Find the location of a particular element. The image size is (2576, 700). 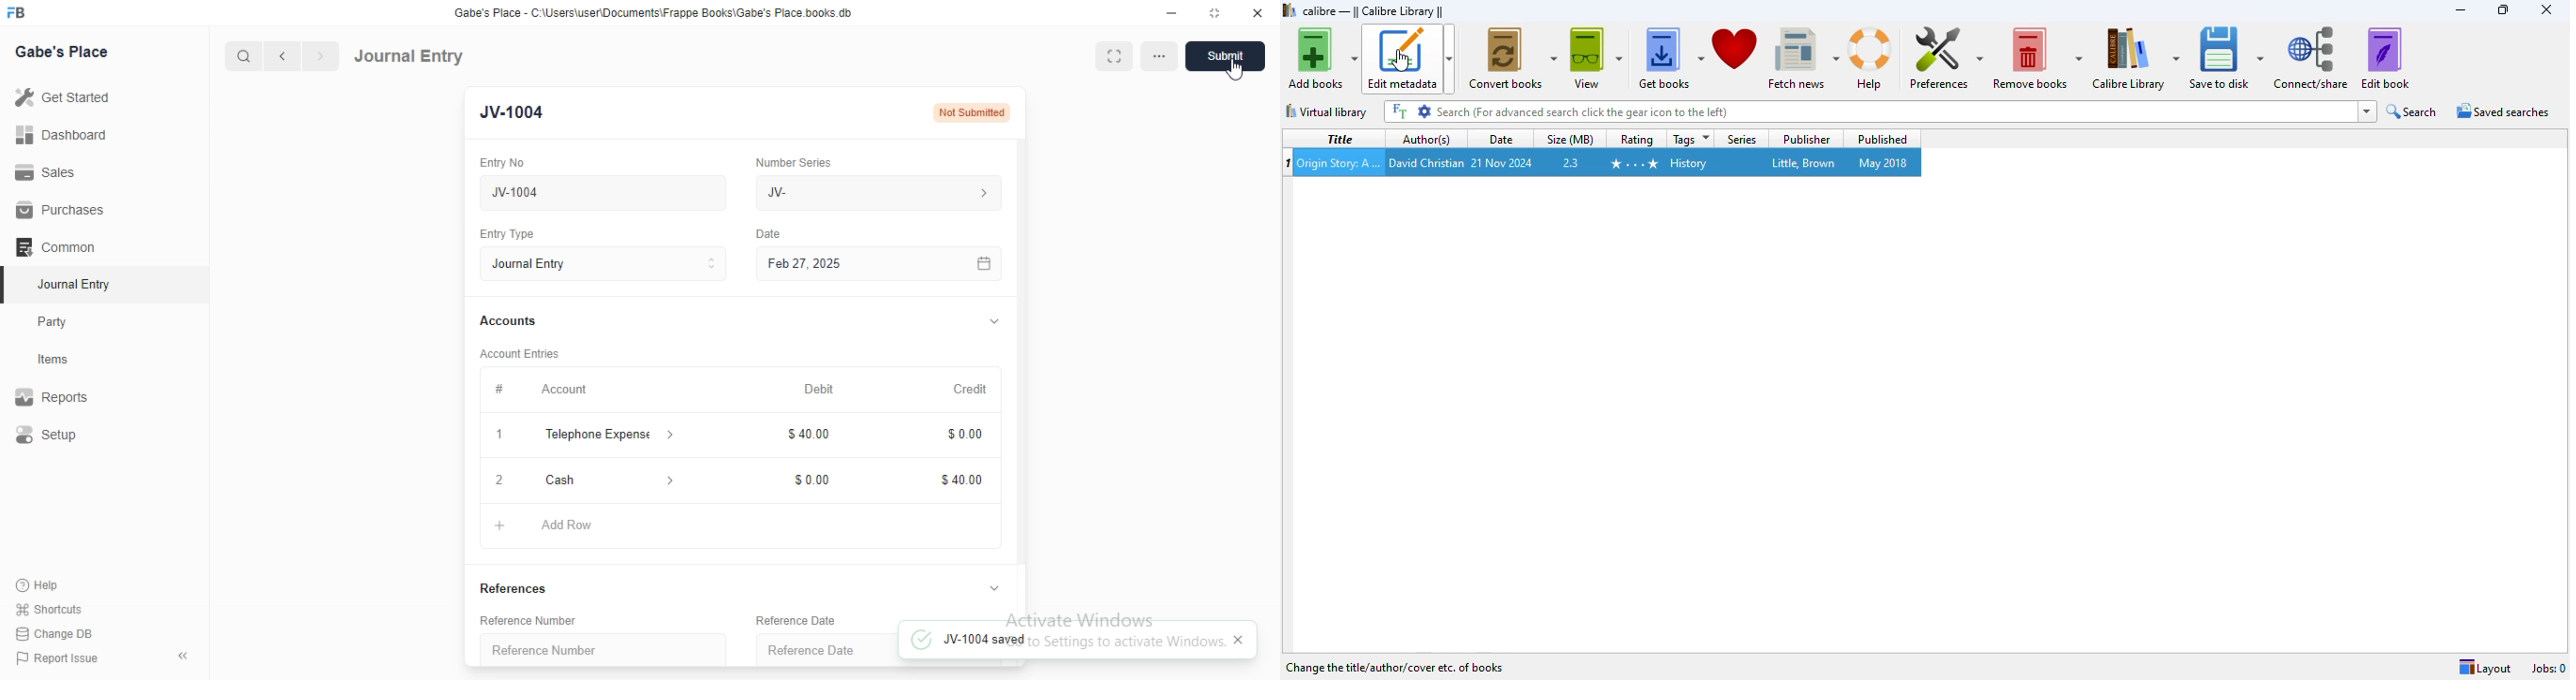

1 is located at coordinates (499, 435).